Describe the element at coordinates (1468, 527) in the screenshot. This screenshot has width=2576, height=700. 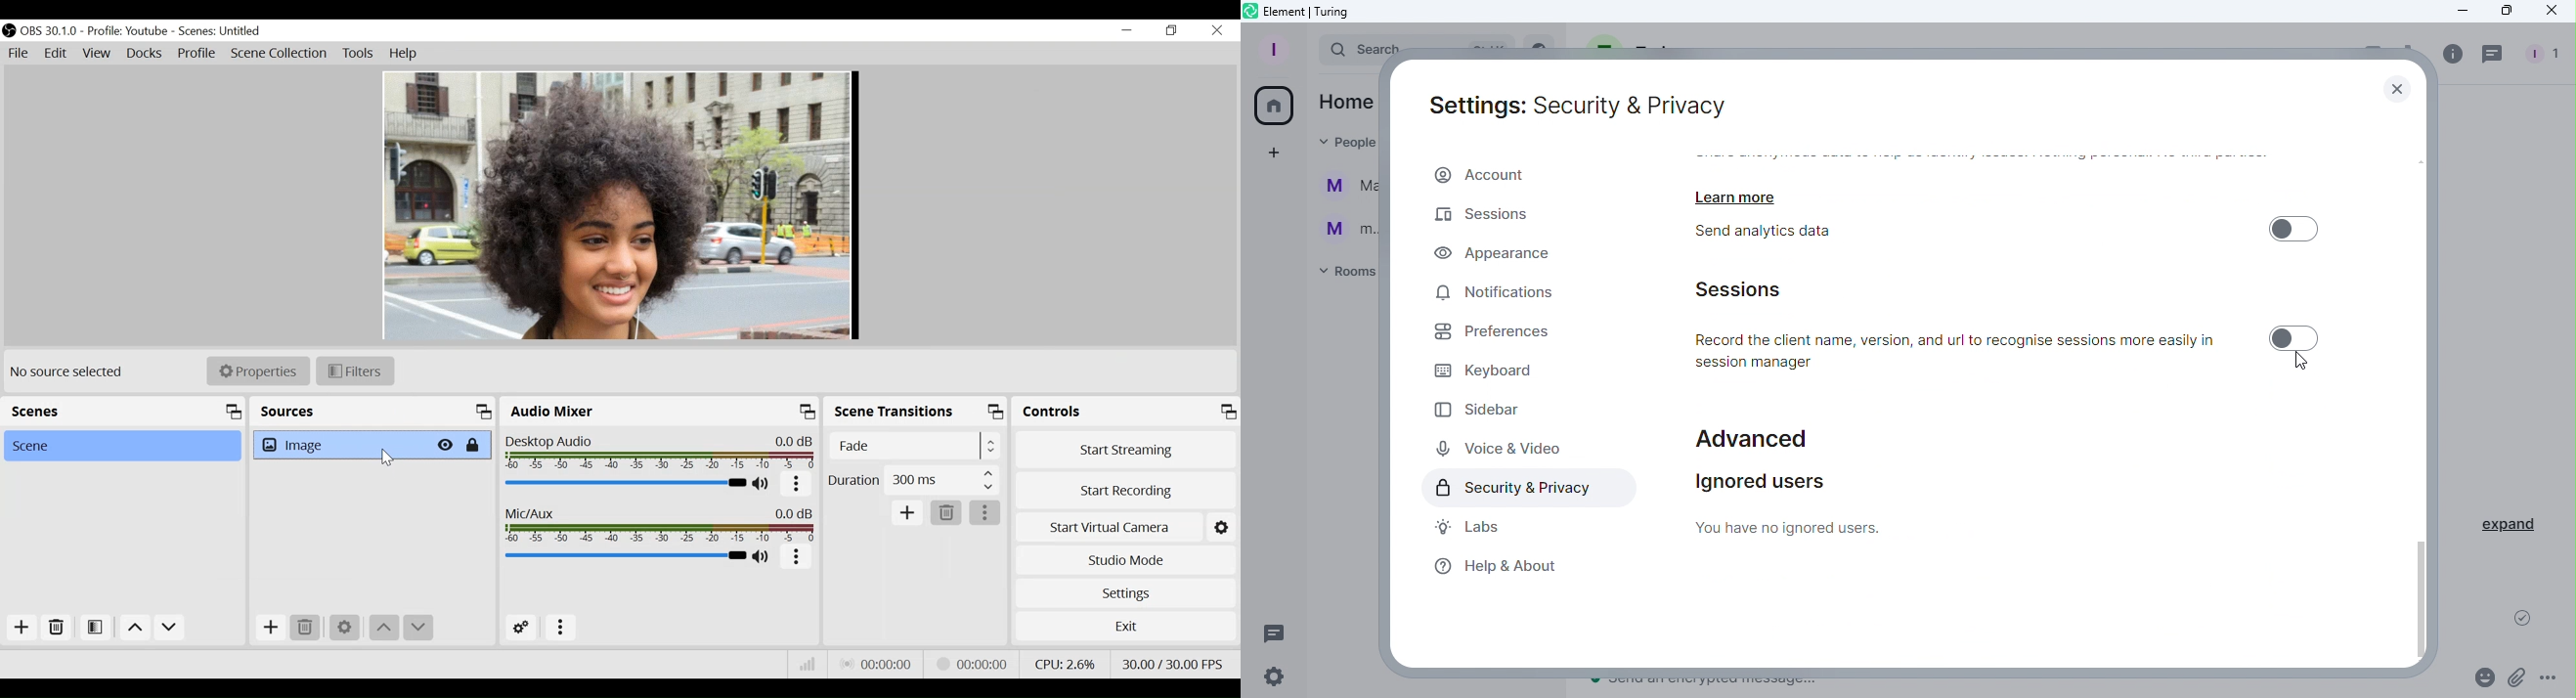
I see `Labs` at that location.